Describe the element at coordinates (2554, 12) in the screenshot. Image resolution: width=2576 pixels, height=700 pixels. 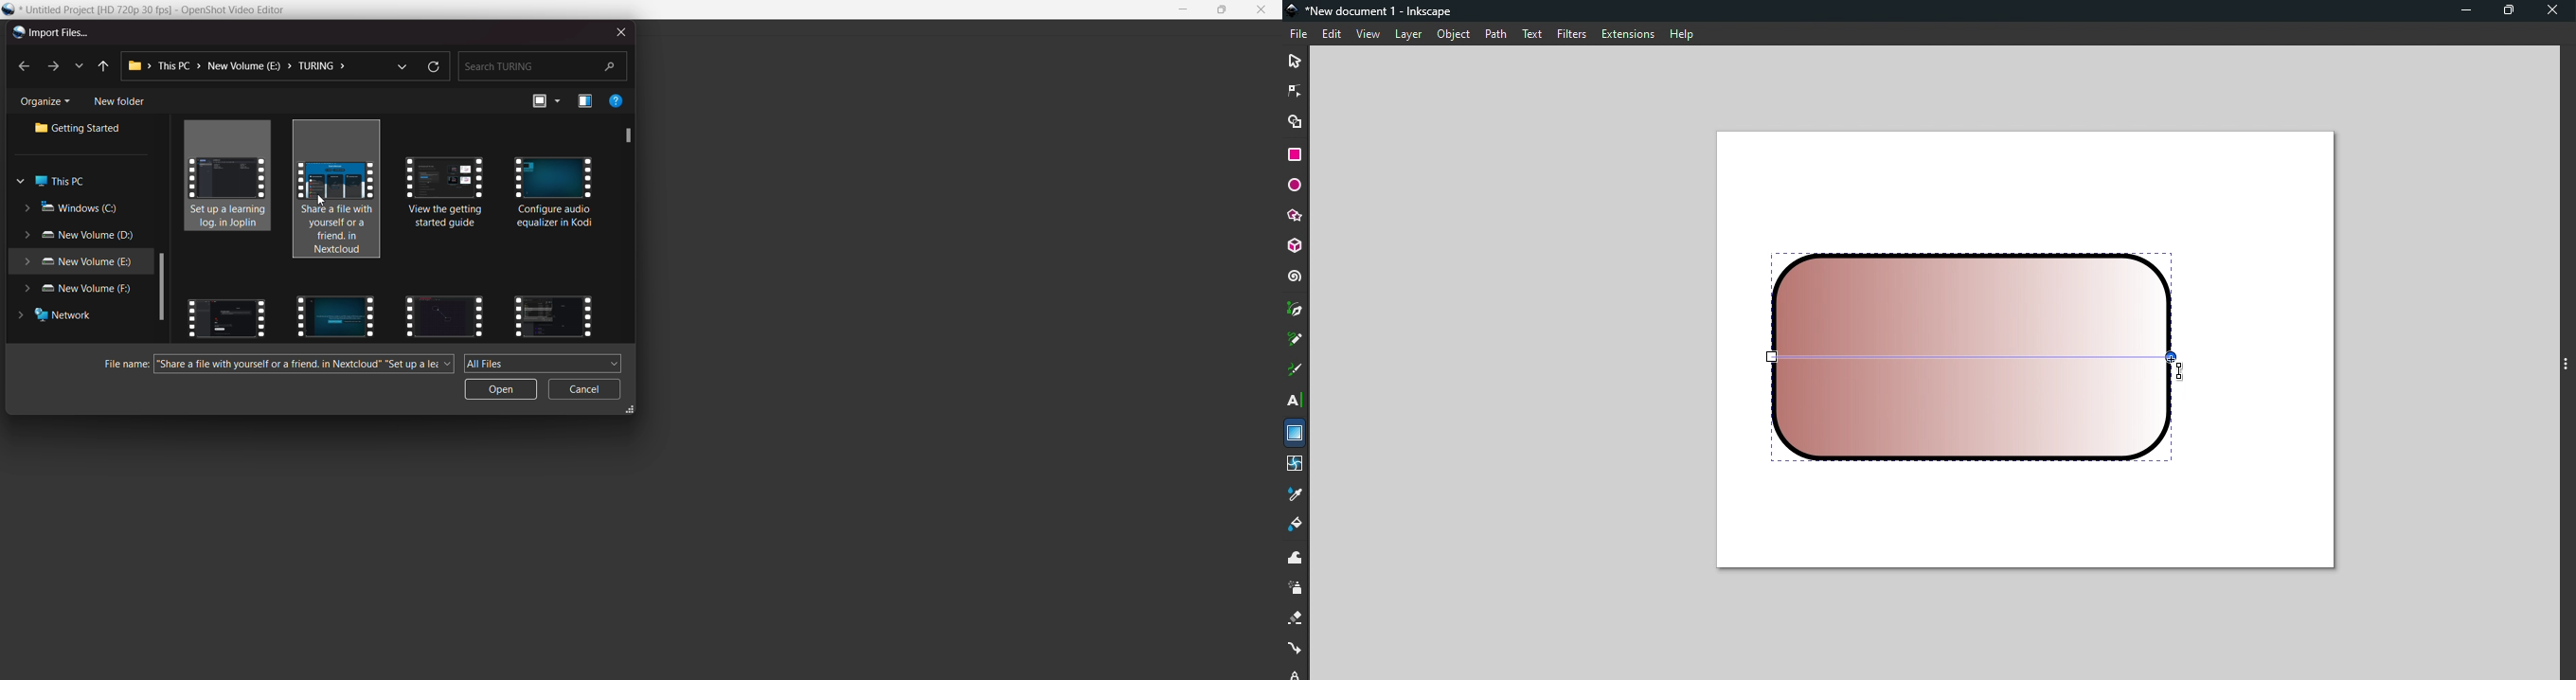
I see `Close` at that location.